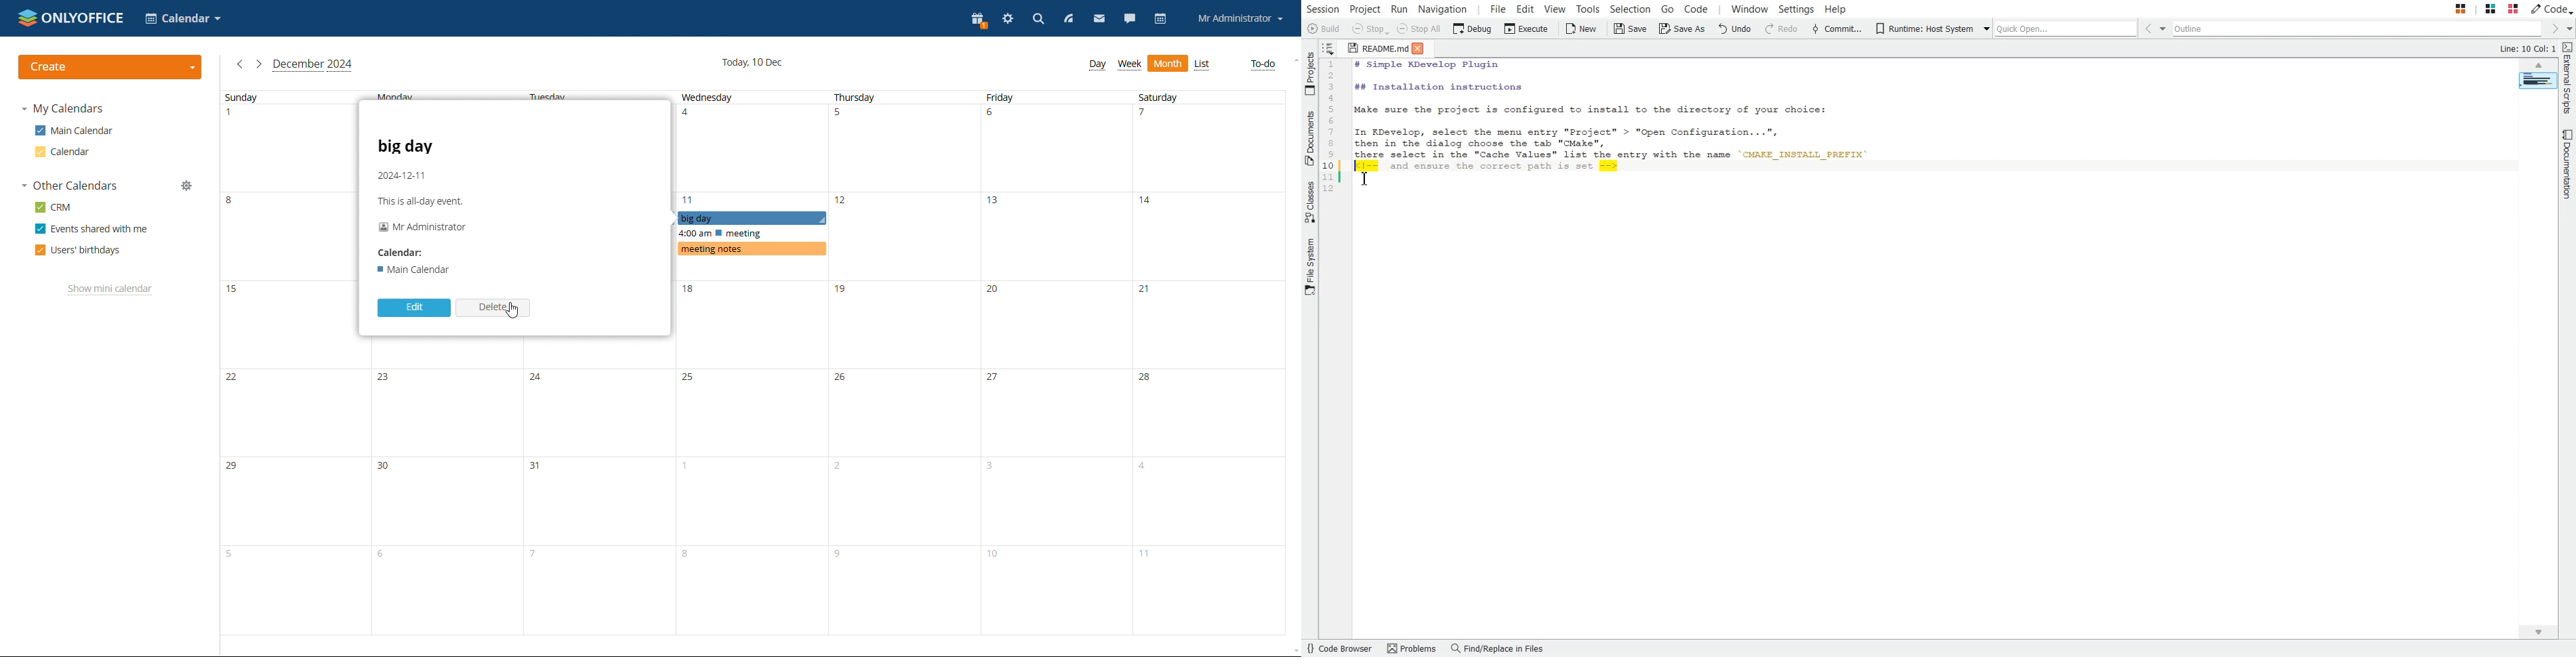 The height and width of the screenshot is (672, 2576). I want to click on Problems, so click(1412, 648).